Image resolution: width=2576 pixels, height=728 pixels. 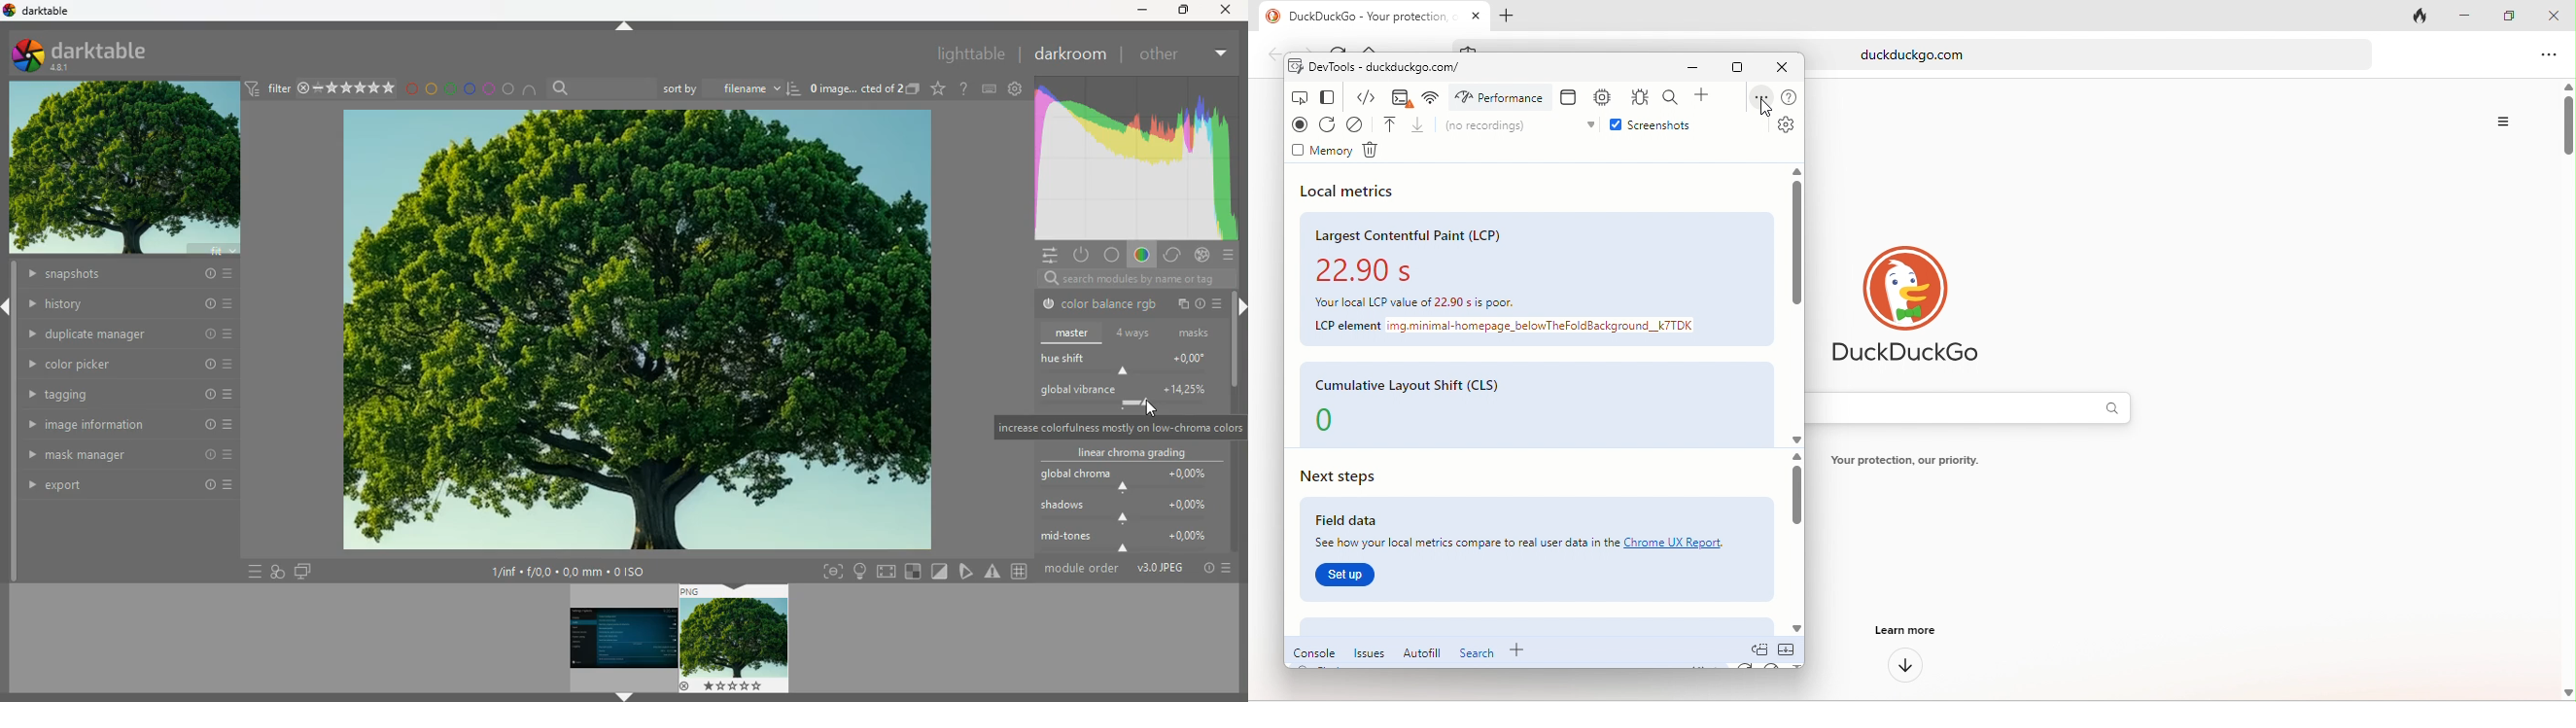 I want to click on keyboard, so click(x=990, y=89).